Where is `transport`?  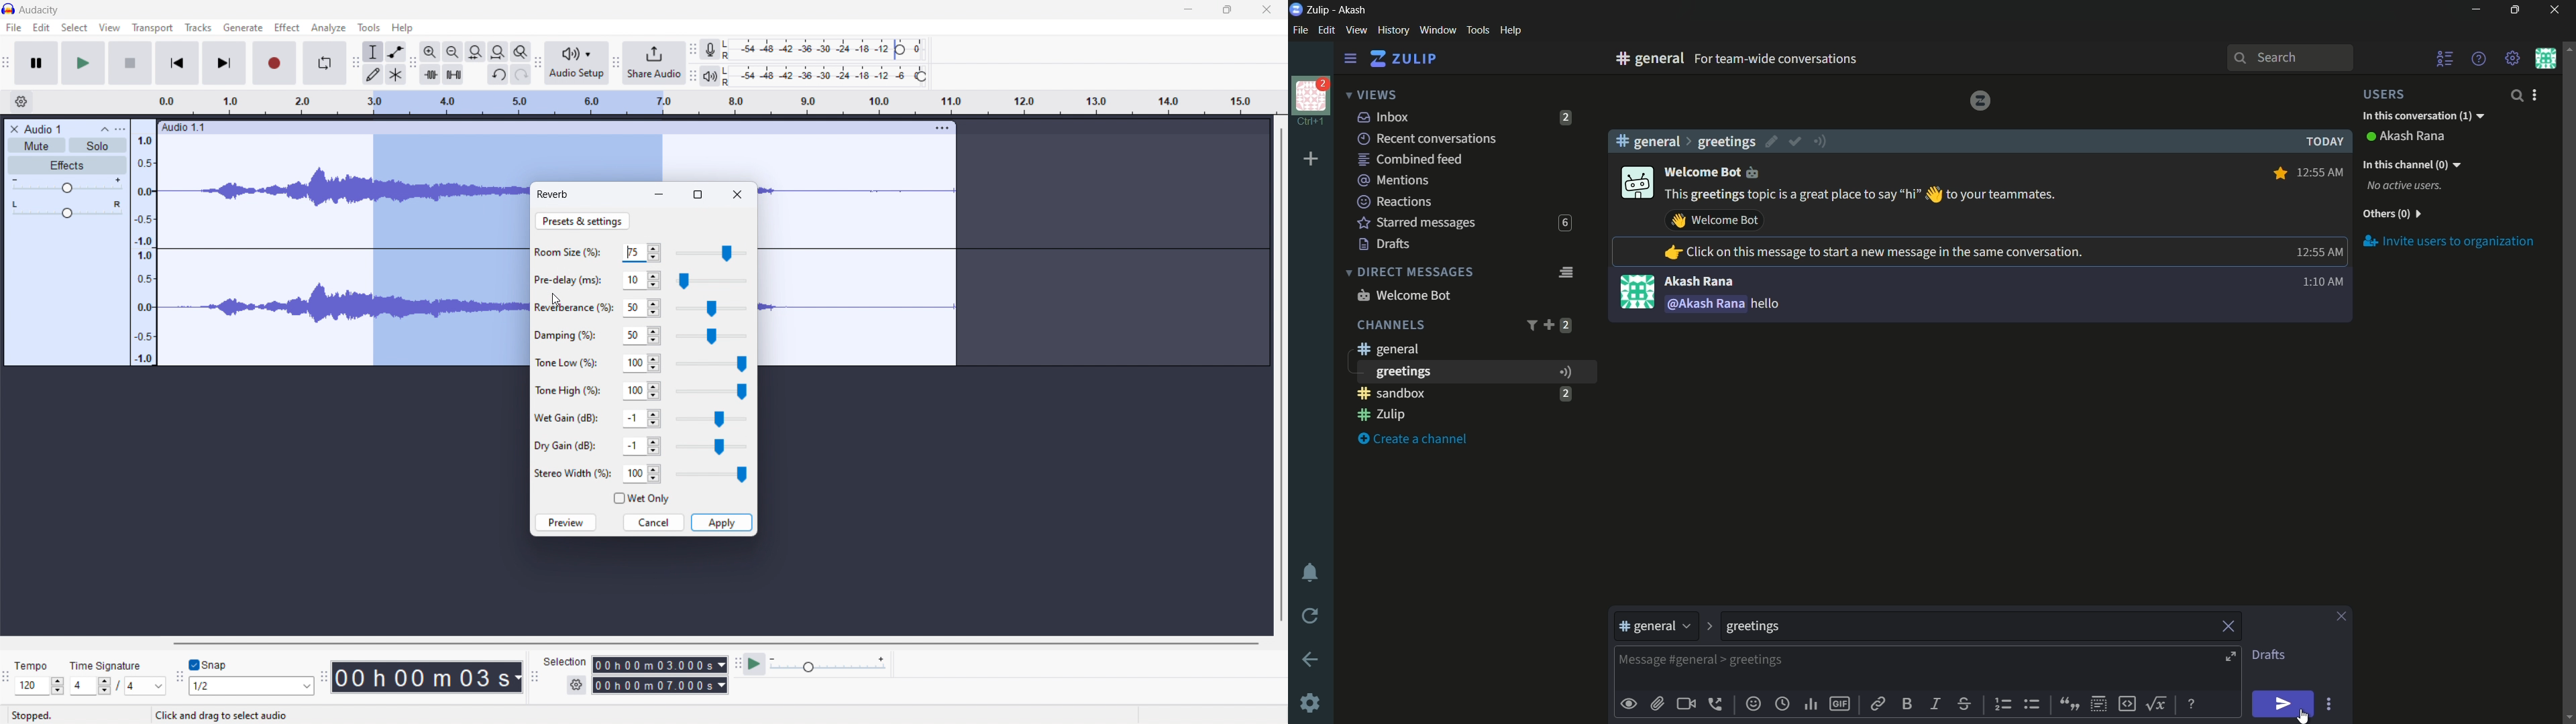 transport is located at coordinates (153, 28).